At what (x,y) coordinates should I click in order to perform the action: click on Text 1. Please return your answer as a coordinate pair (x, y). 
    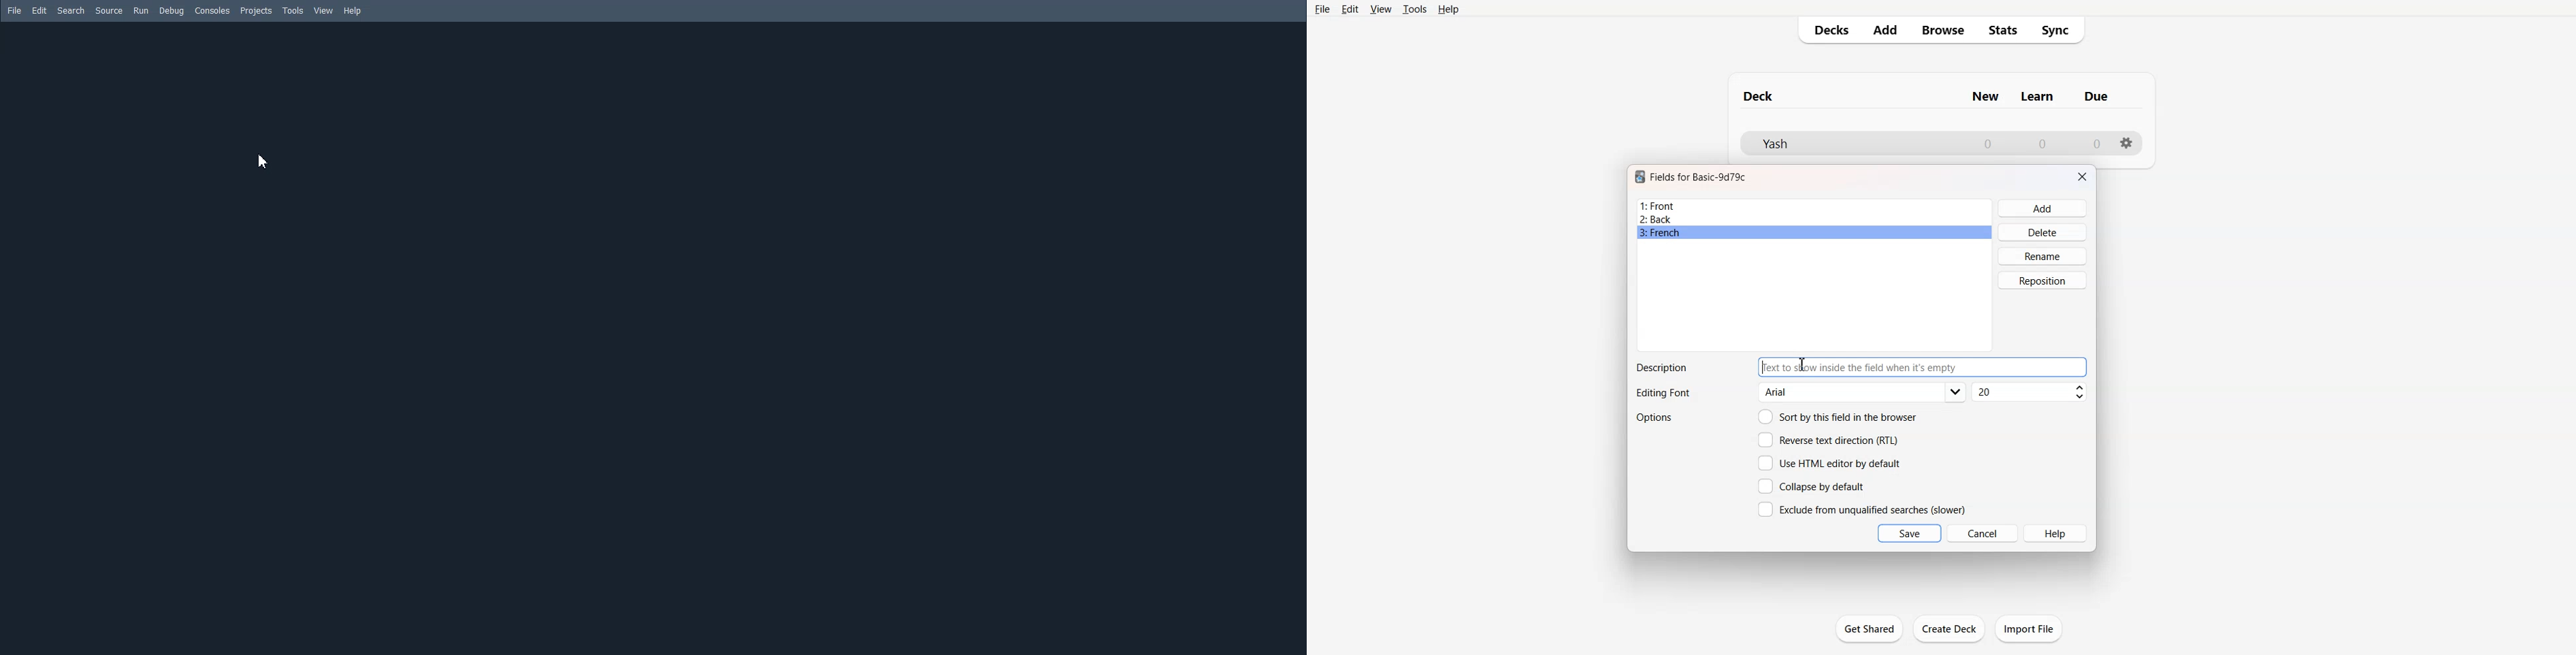
    Looking at the image, I should click on (1759, 96).